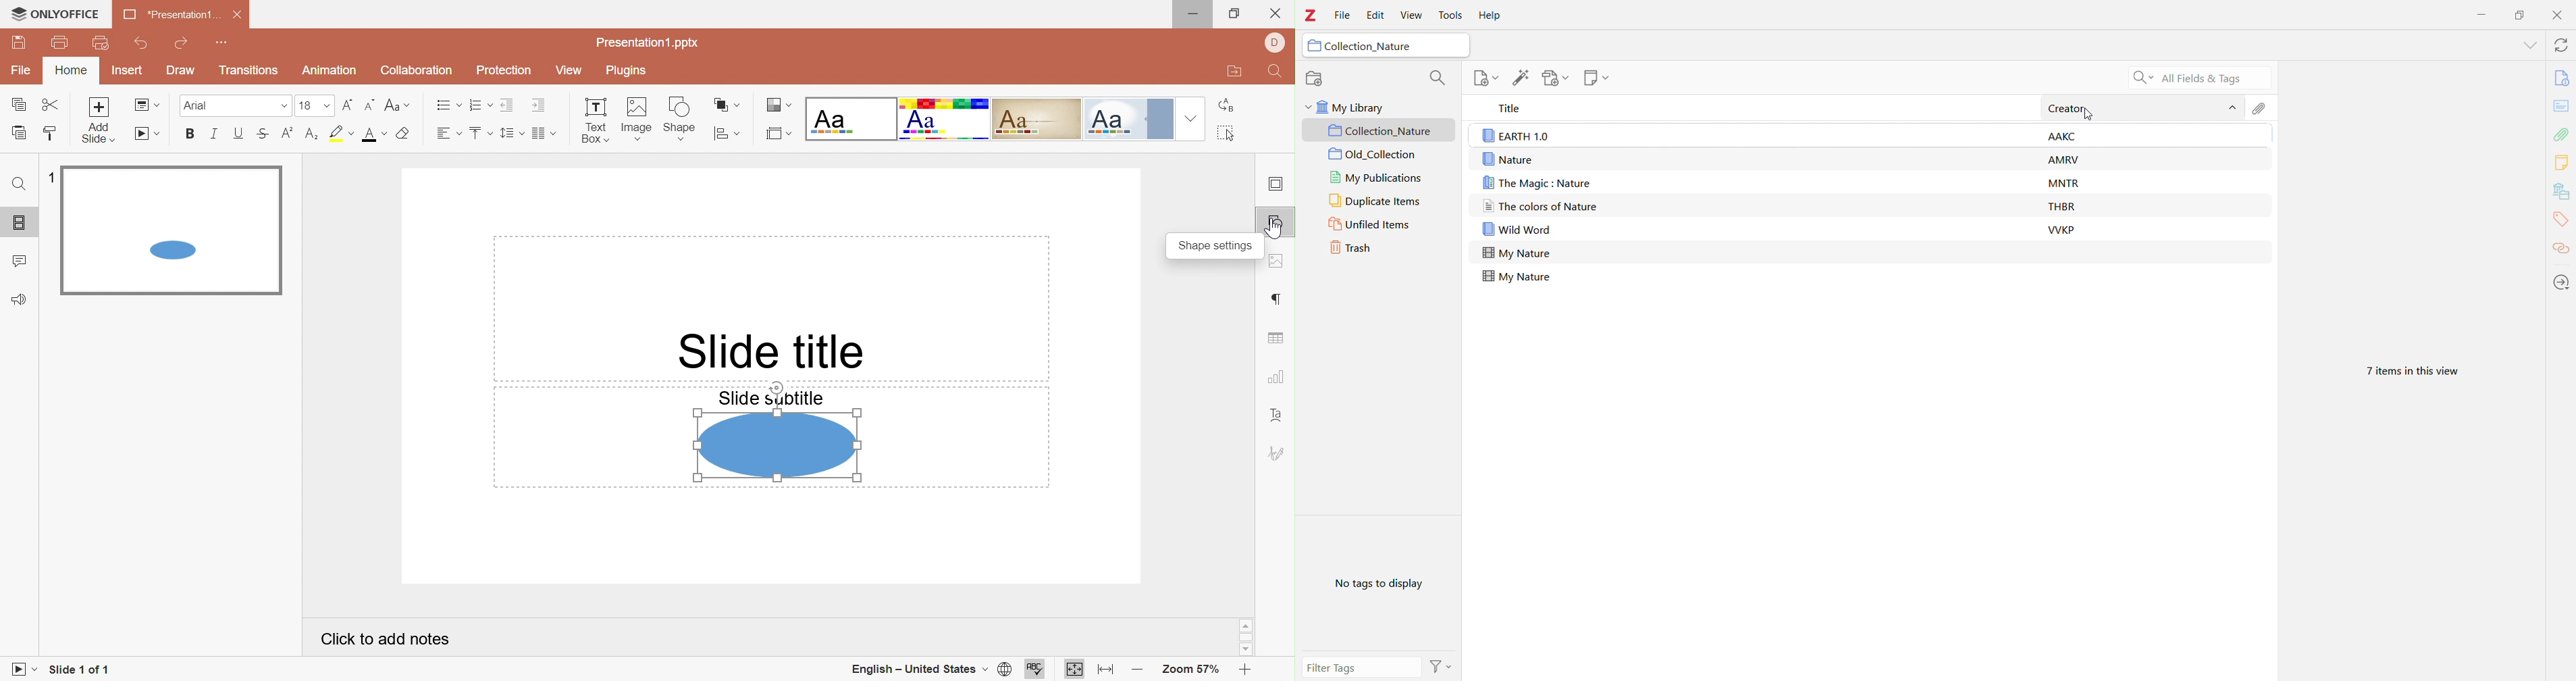 The image size is (2576, 700). Describe the element at coordinates (237, 133) in the screenshot. I see `Underline` at that location.